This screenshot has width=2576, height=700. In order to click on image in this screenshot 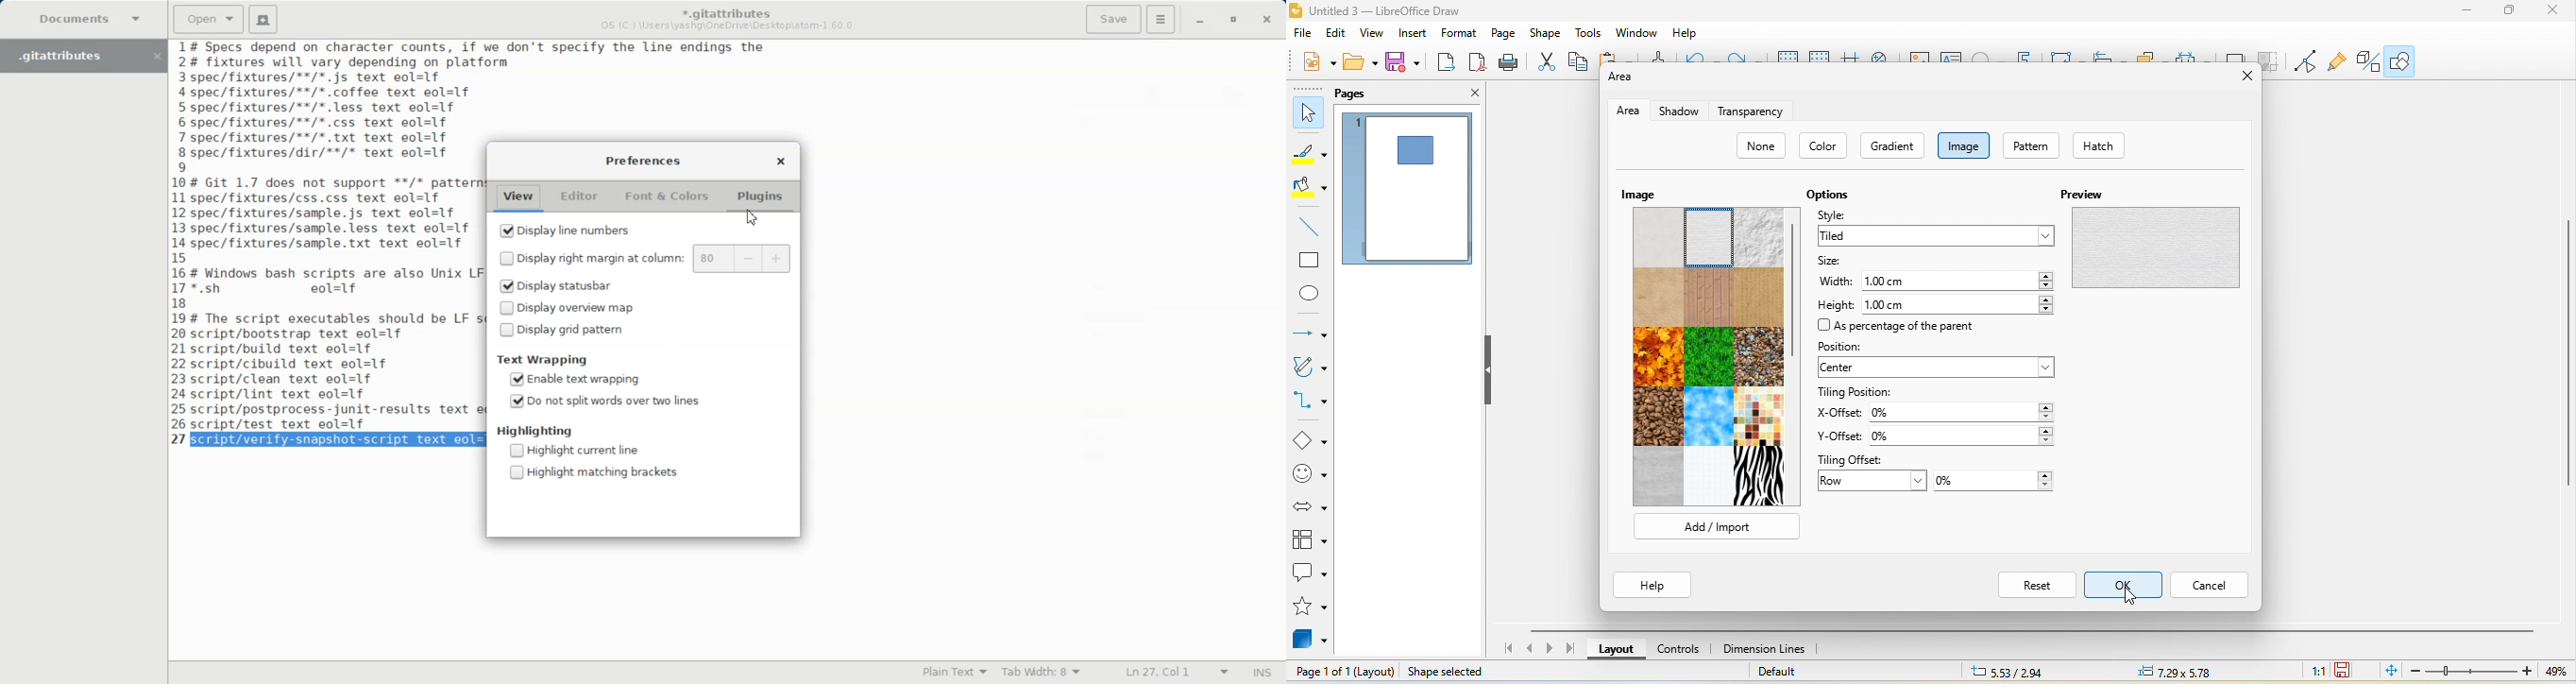, I will do `click(1641, 194)`.